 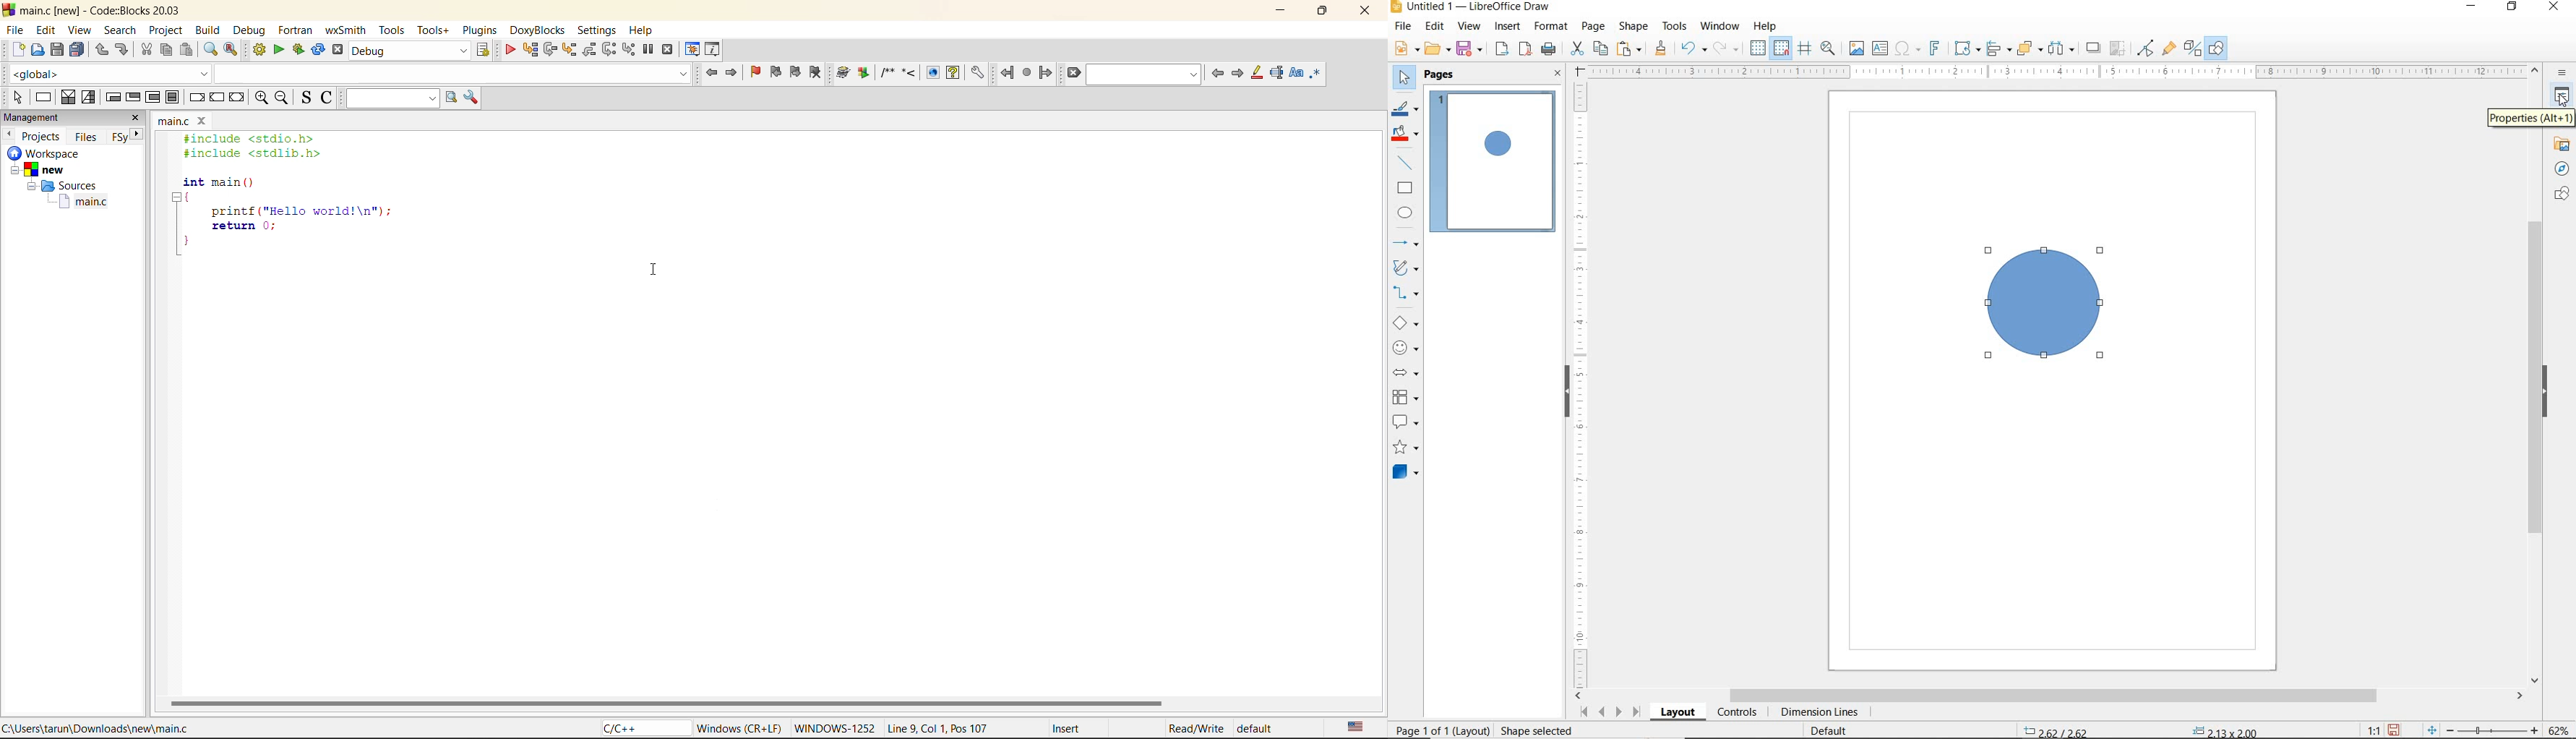 I want to click on PAGE 1, so click(x=1495, y=162).